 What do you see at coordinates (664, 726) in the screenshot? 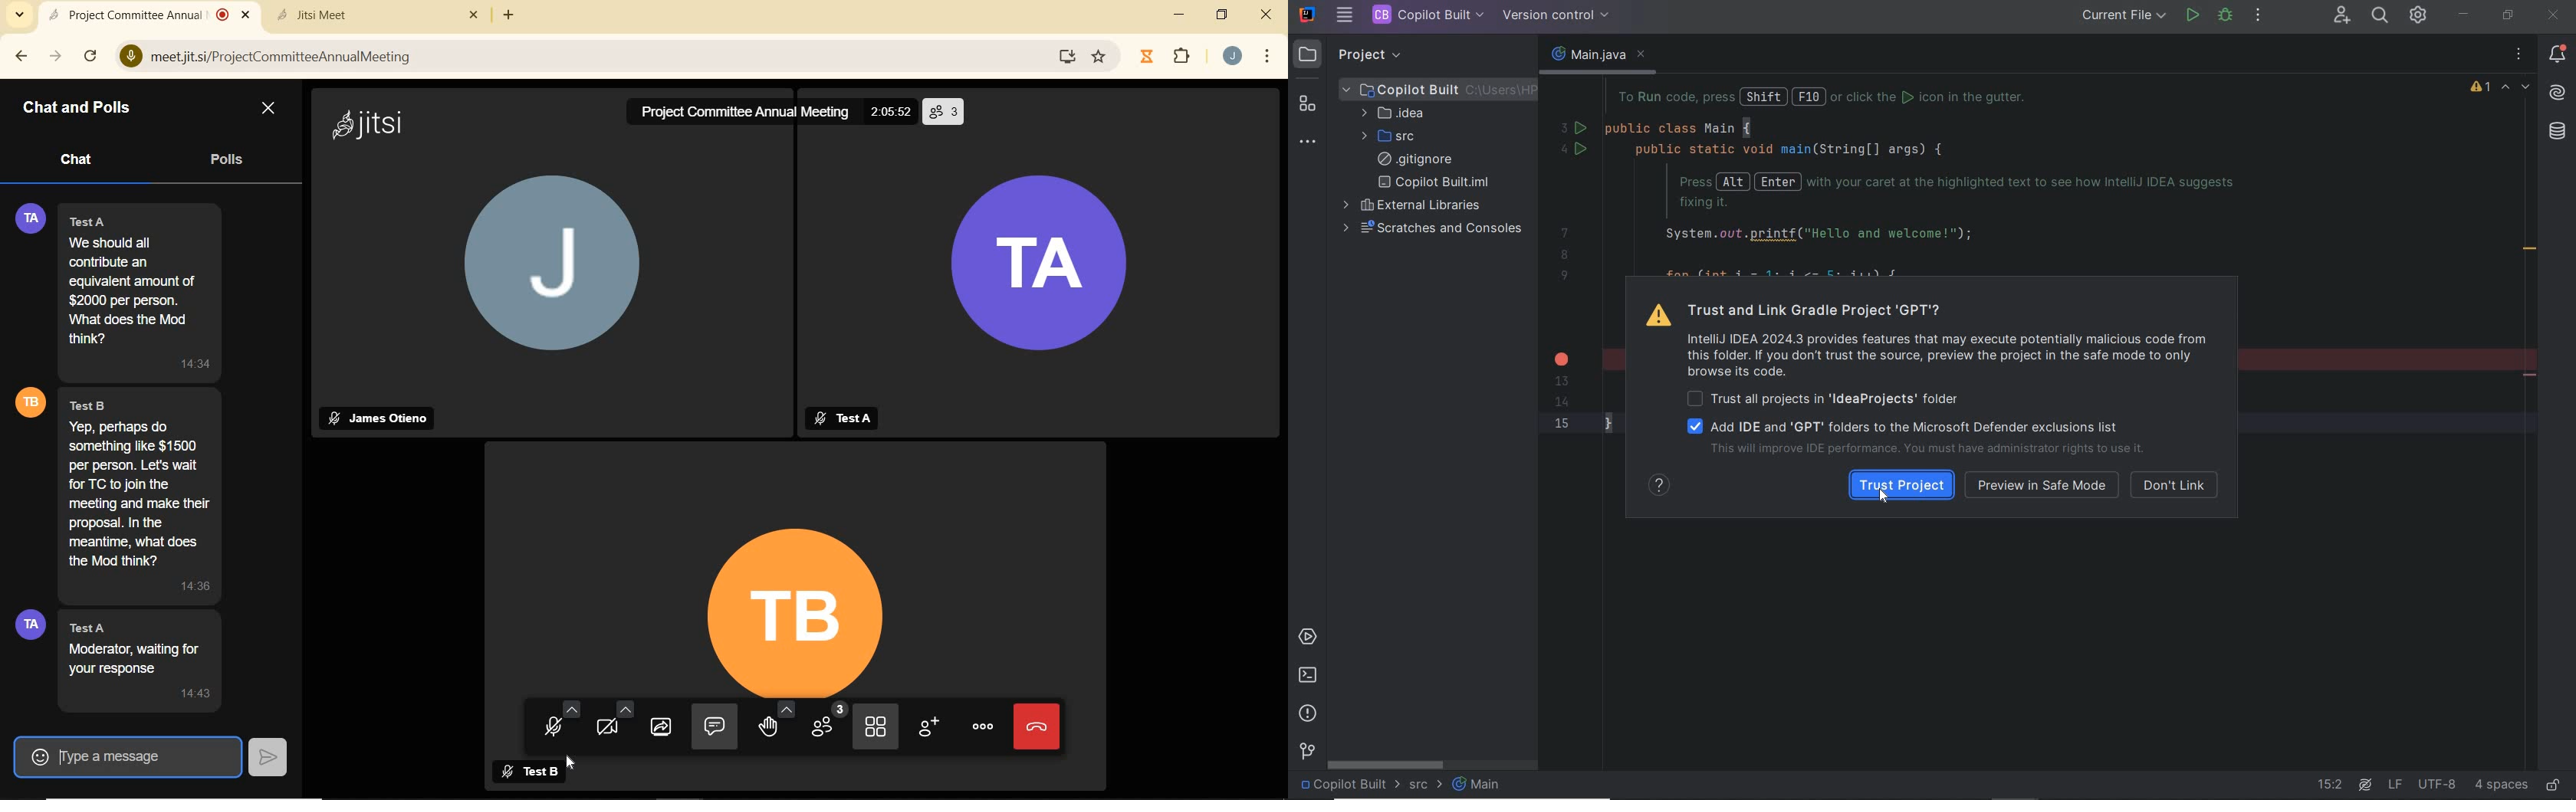
I see `start screen sharing` at bounding box center [664, 726].